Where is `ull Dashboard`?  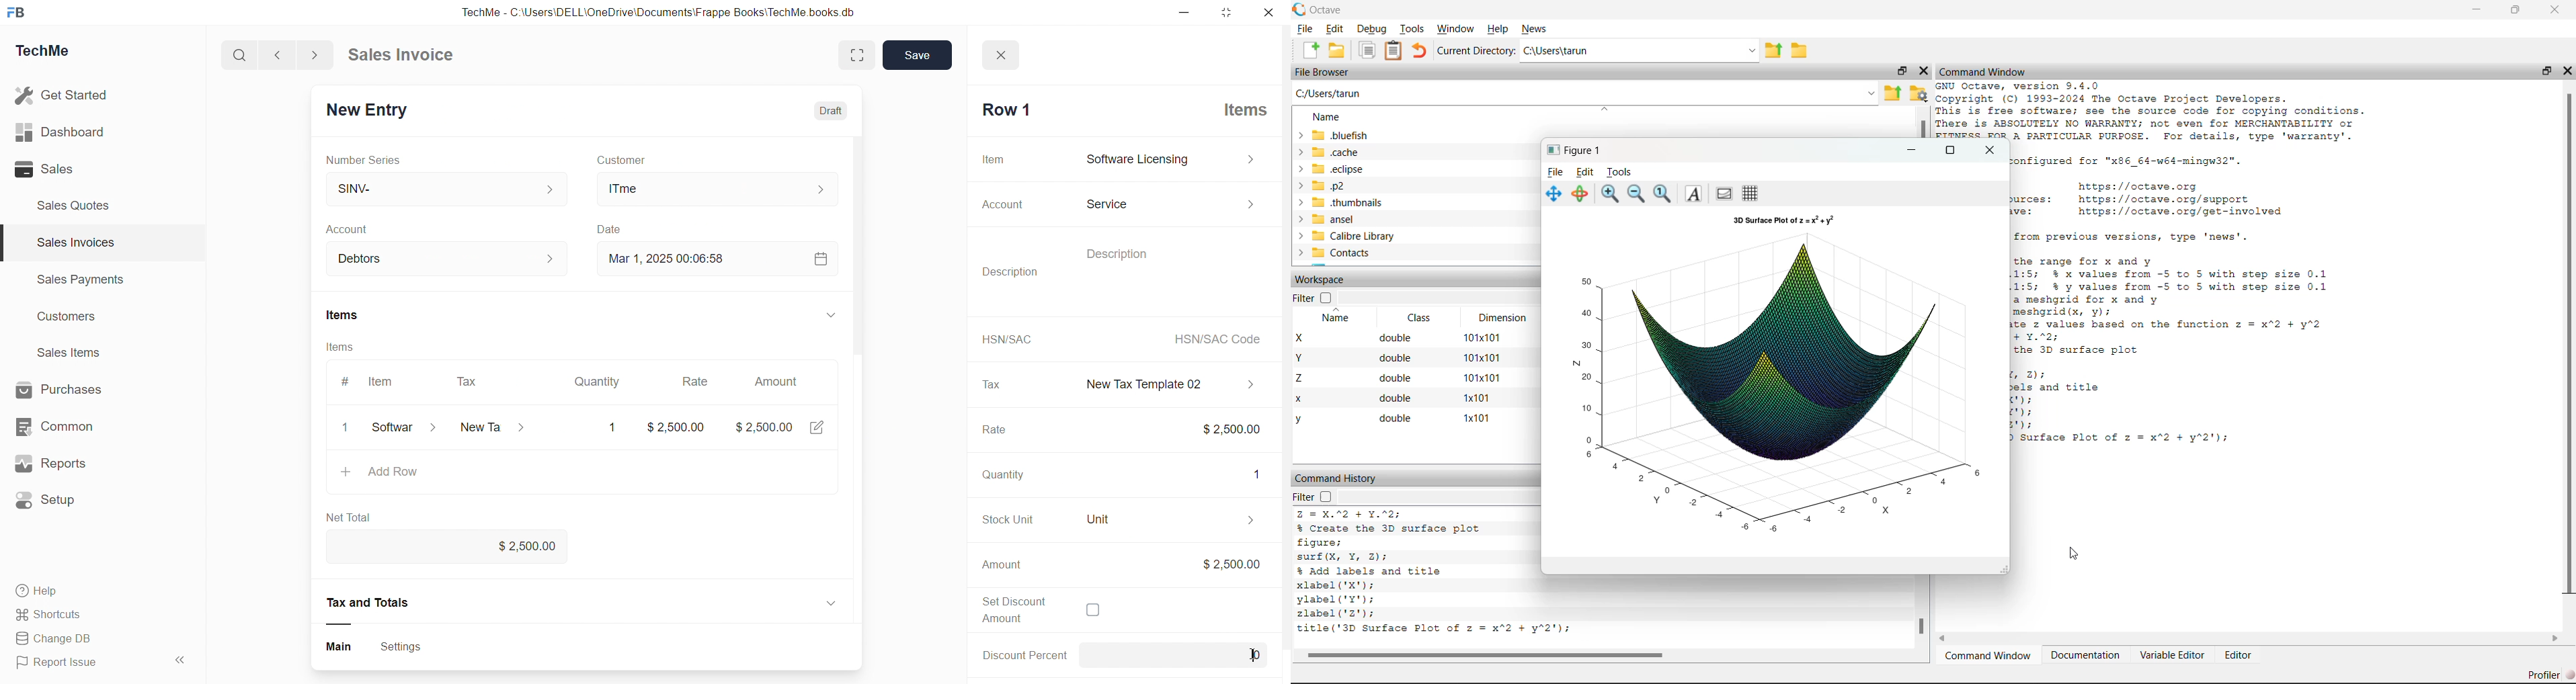
ull Dashboard is located at coordinates (67, 132).